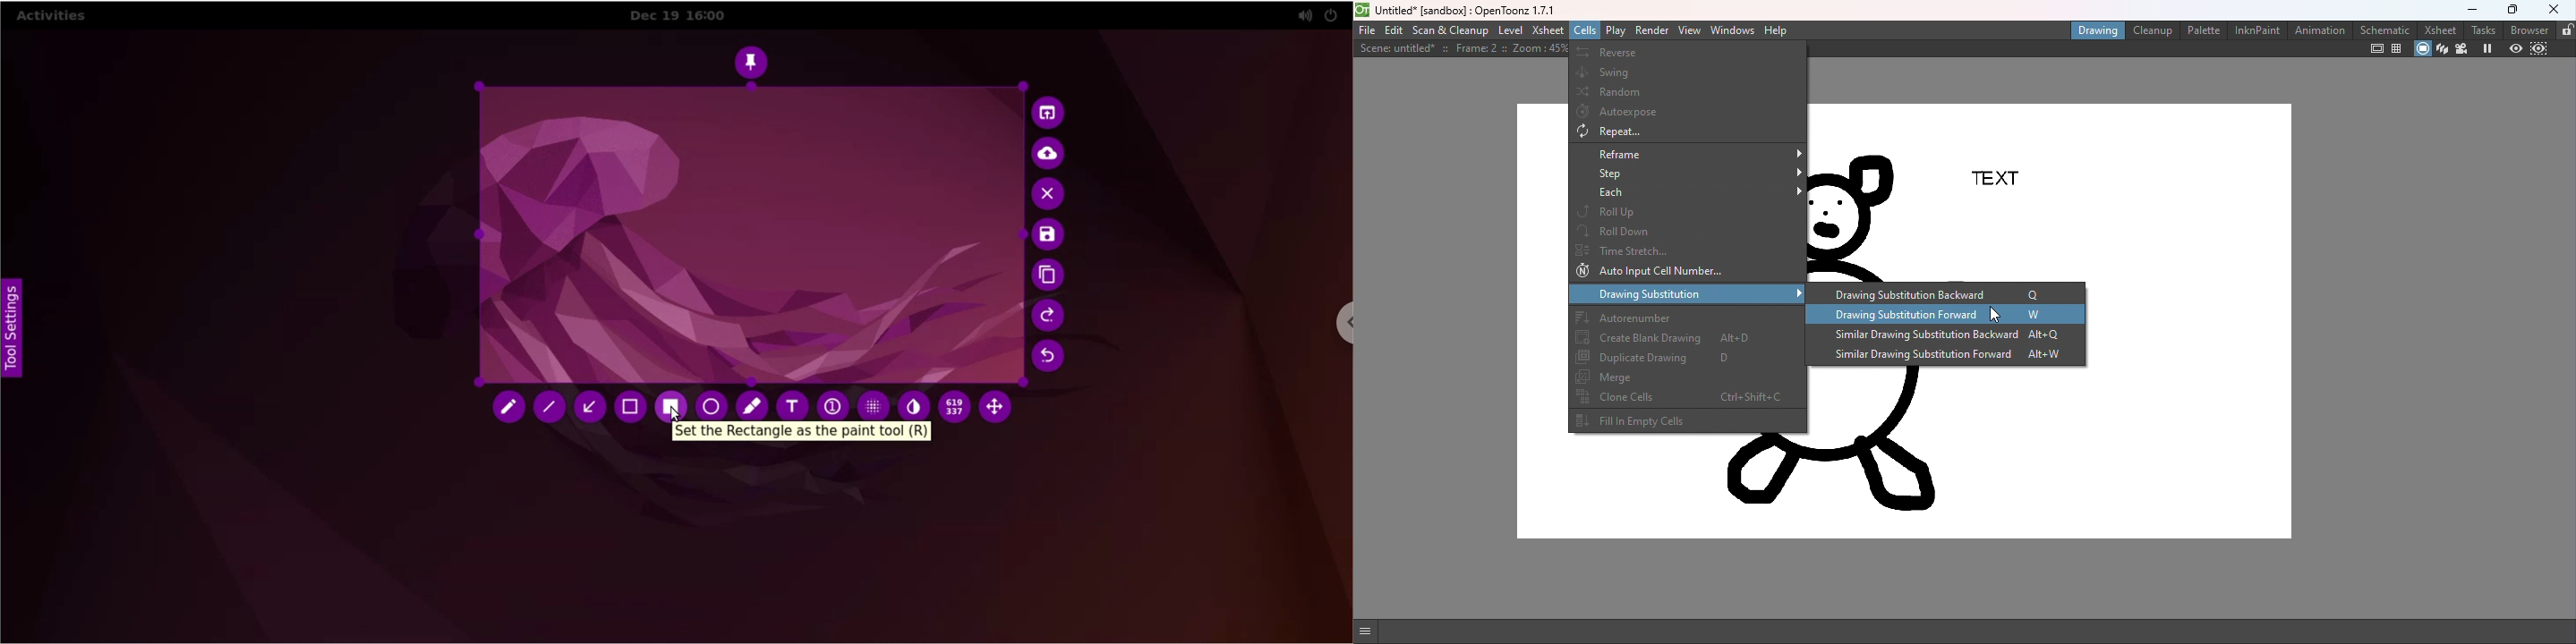 Image resolution: width=2576 pixels, height=644 pixels. Describe the element at coordinates (1691, 274) in the screenshot. I see `Auto Input cell number` at that location.